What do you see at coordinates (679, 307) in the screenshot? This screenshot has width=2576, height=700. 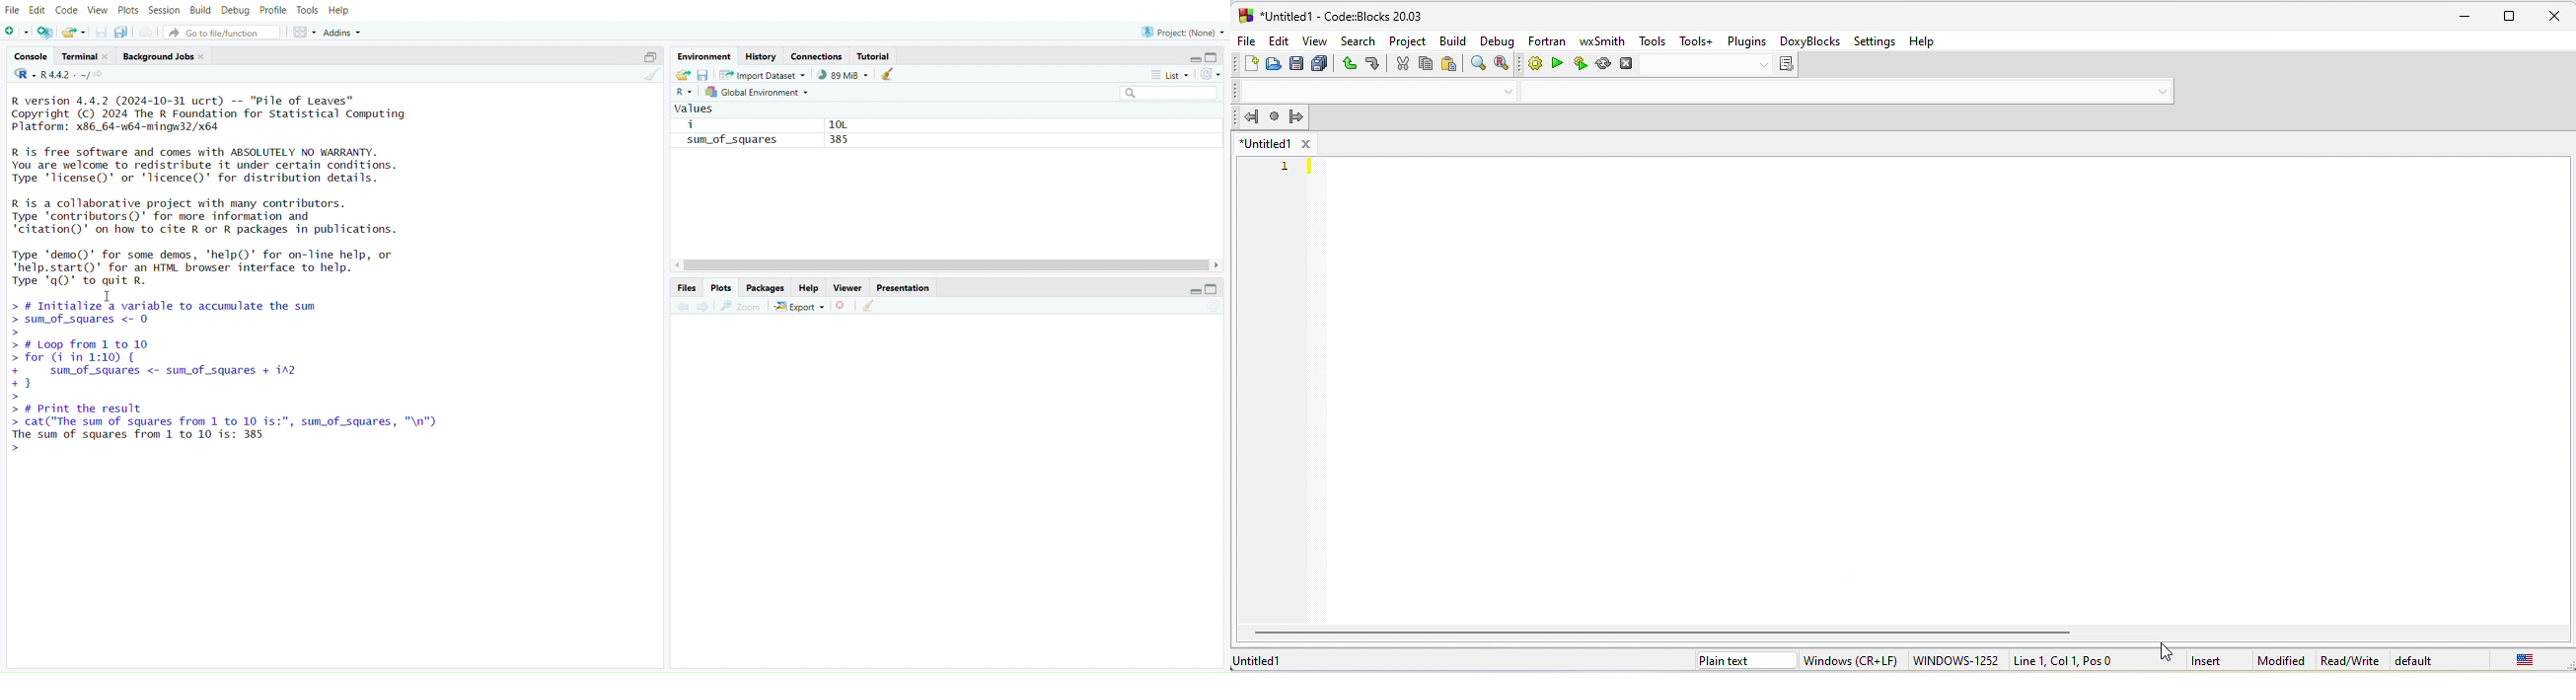 I see `backward` at bounding box center [679, 307].